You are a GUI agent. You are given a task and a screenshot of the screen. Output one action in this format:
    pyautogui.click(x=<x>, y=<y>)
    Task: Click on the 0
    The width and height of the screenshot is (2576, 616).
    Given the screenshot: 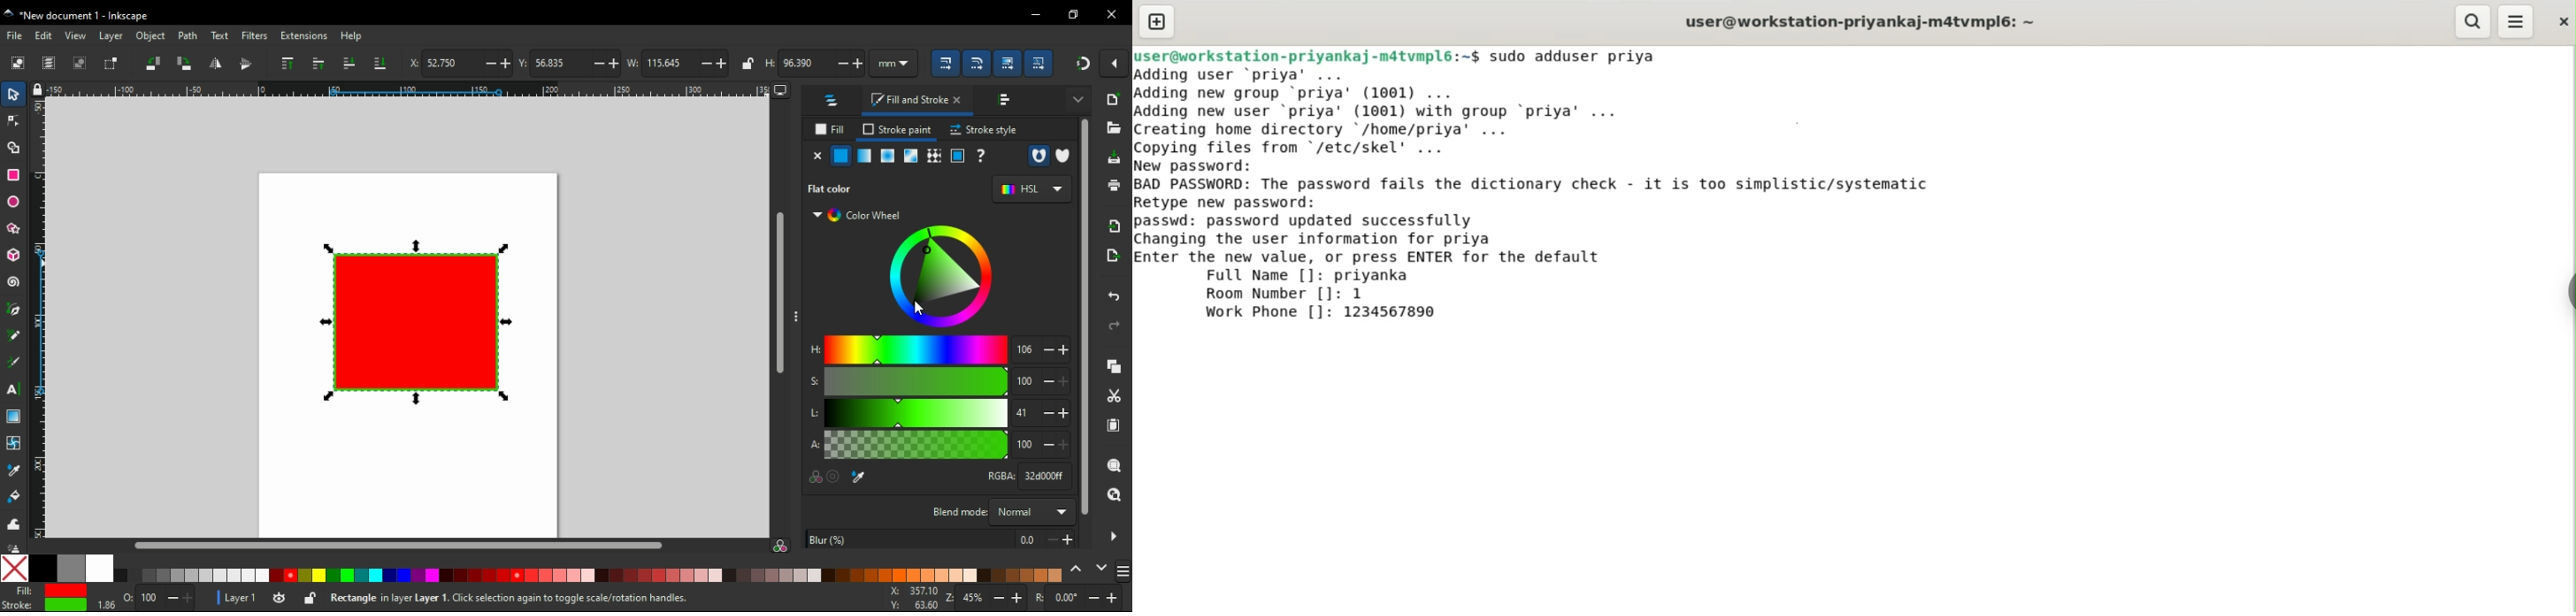 What is the action you would take?
    pyautogui.click(x=1029, y=539)
    